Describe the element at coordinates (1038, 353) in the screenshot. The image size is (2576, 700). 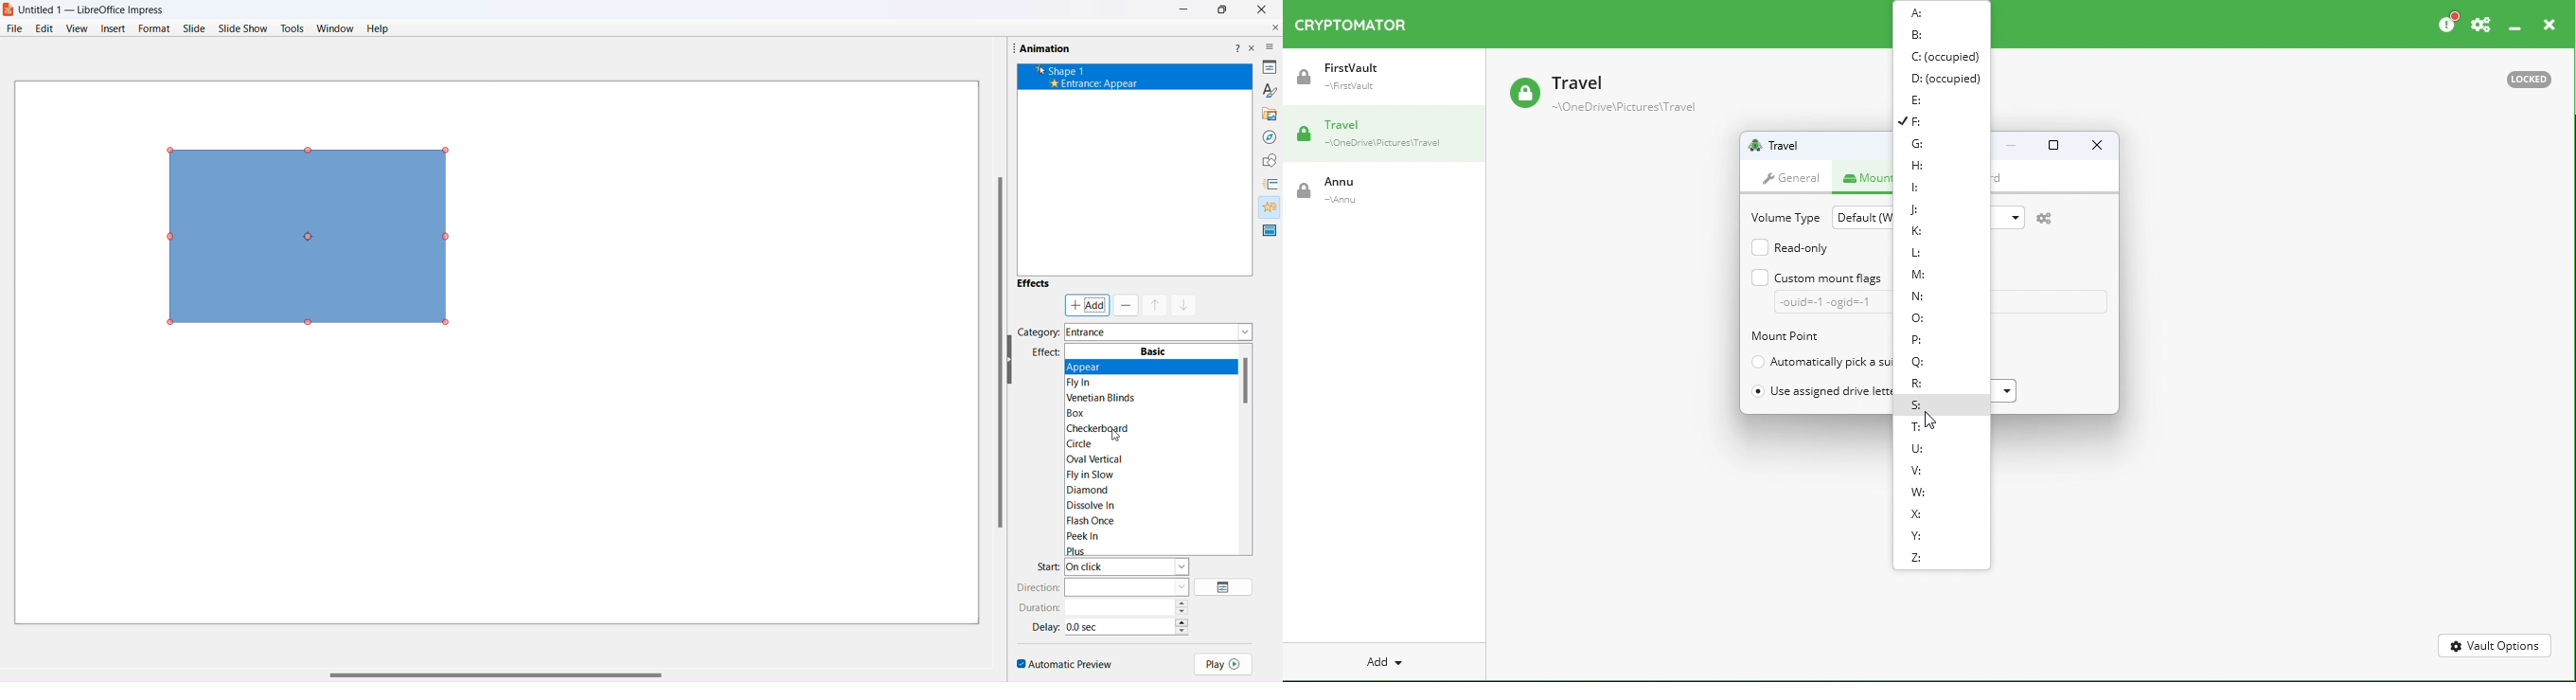
I see `effects` at that location.